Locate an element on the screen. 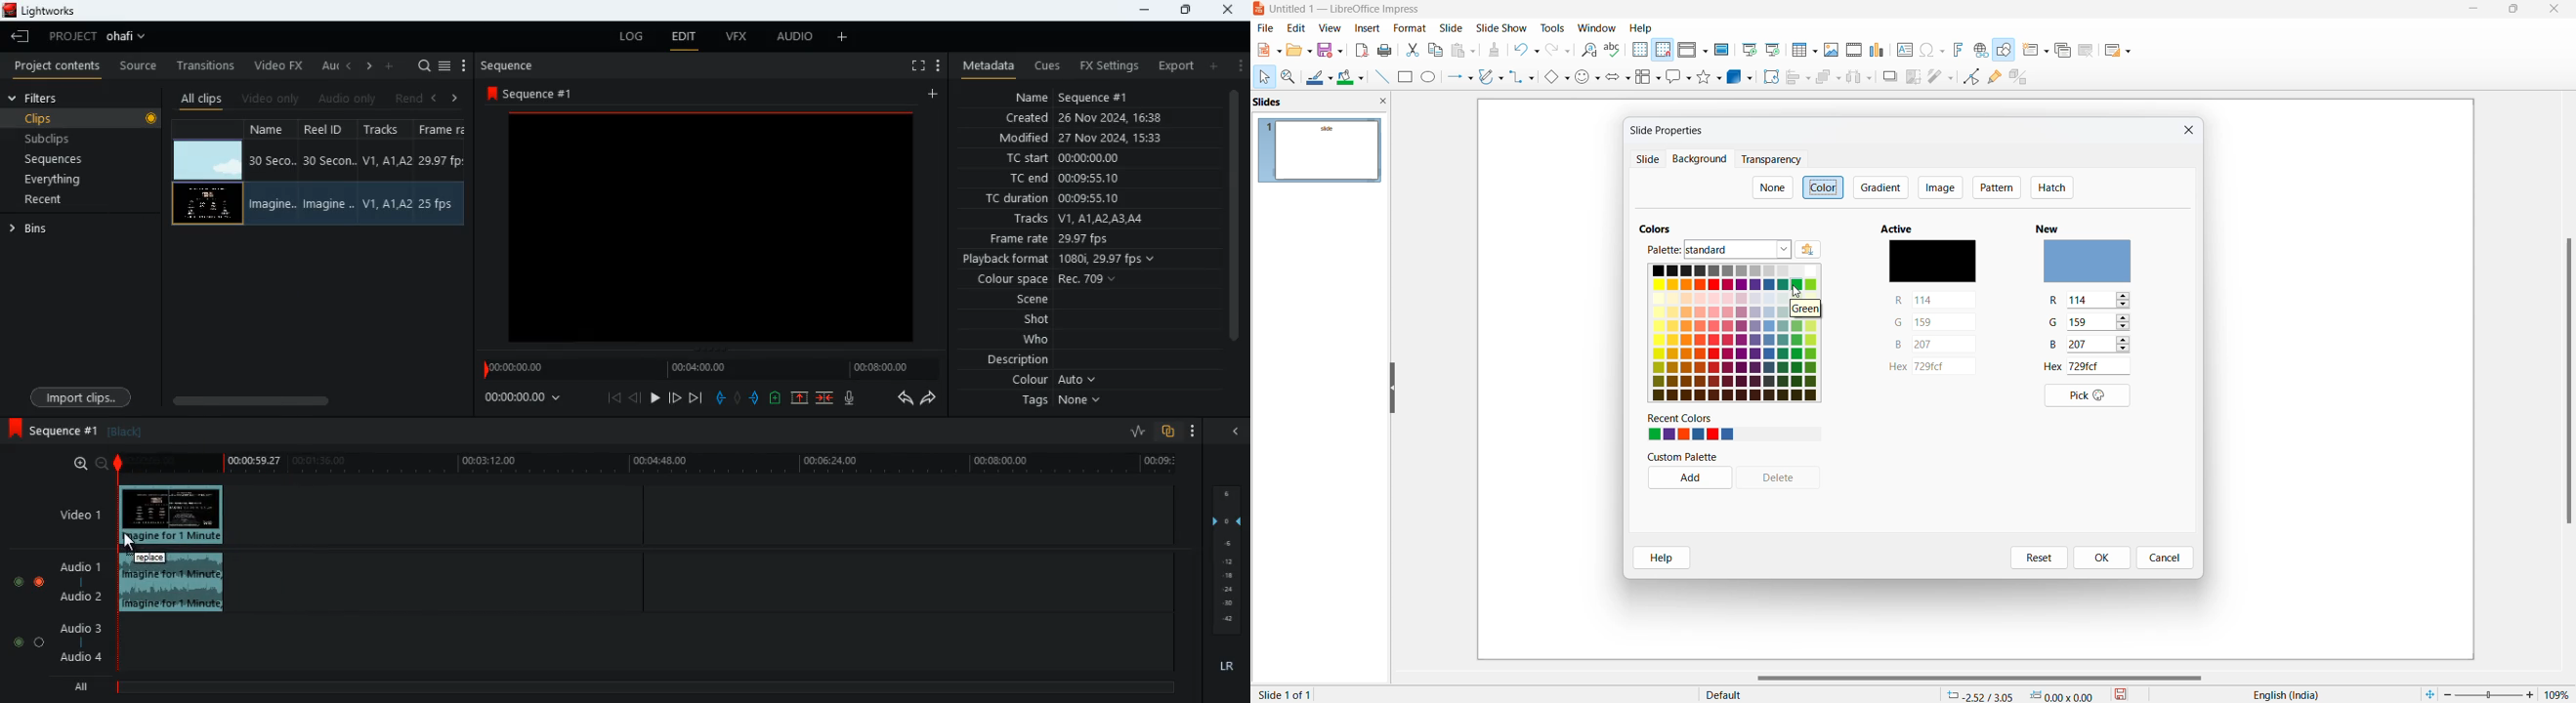 Image resolution: width=2576 pixels, height=728 pixels. none is located at coordinates (1772, 188).